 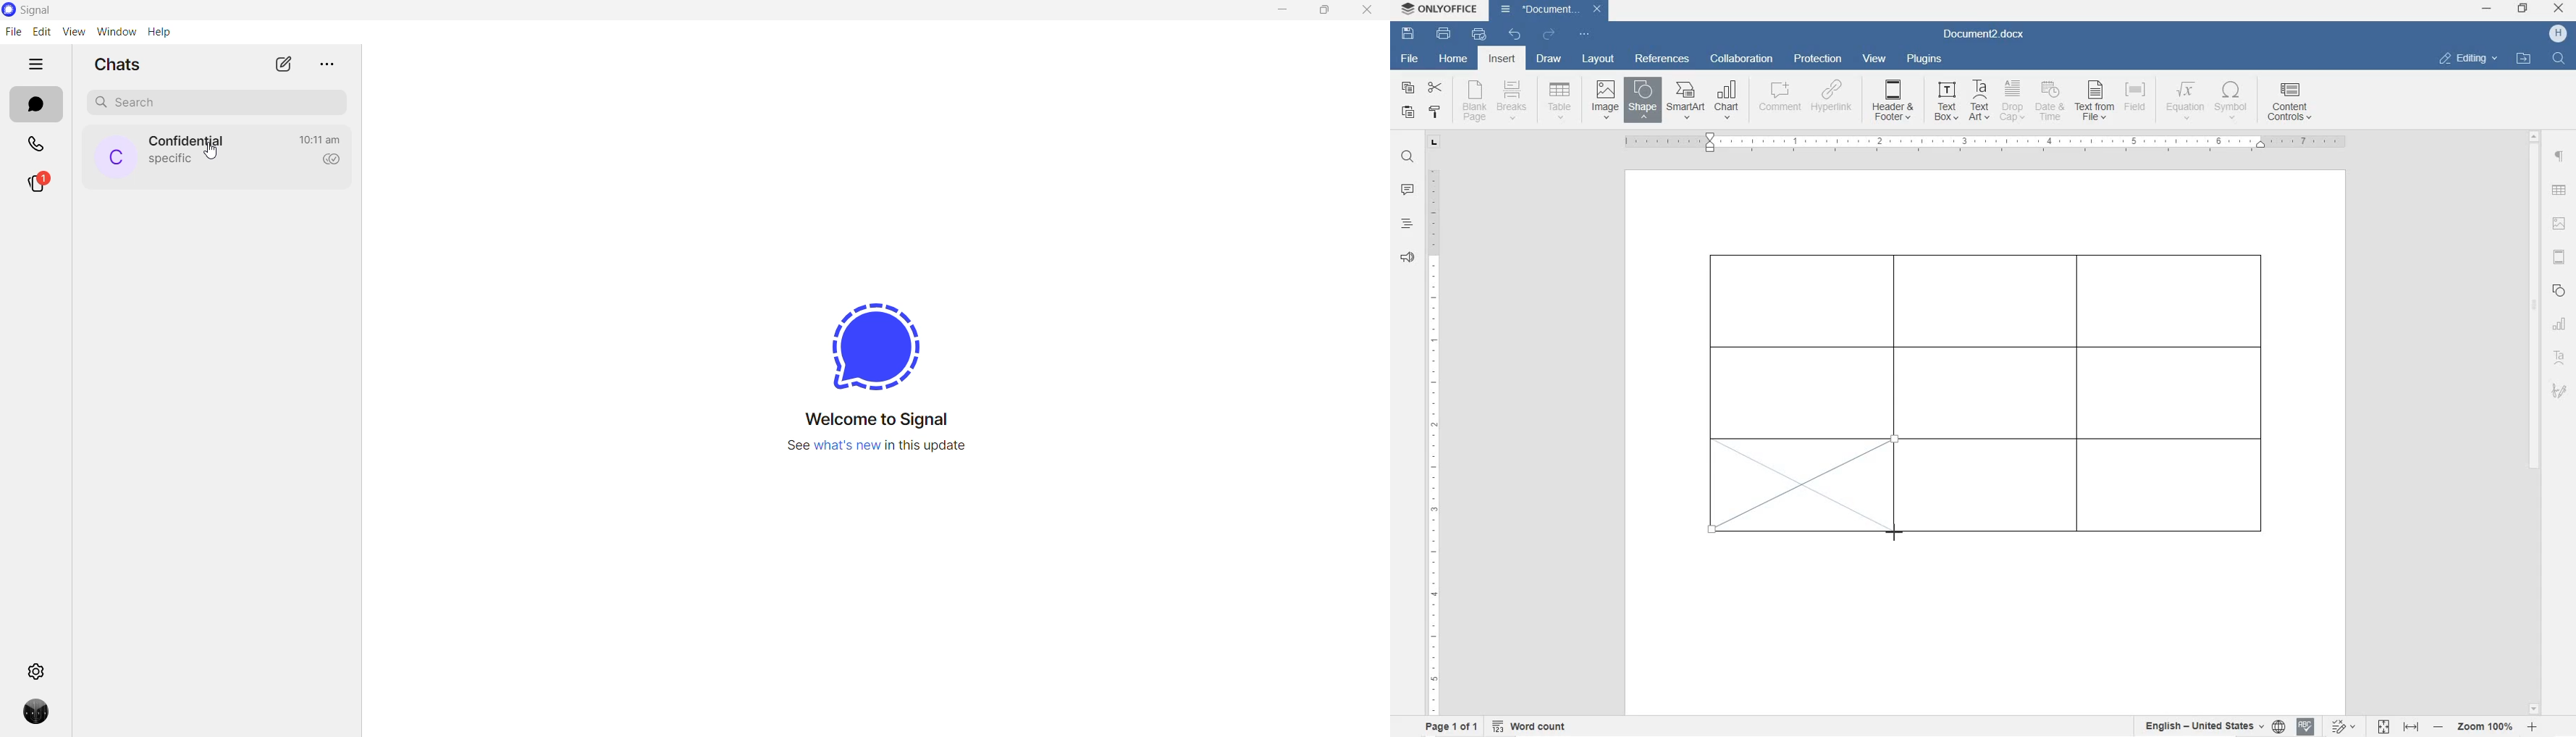 What do you see at coordinates (1550, 11) in the screenshot?
I see `Document3.docx` at bounding box center [1550, 11].